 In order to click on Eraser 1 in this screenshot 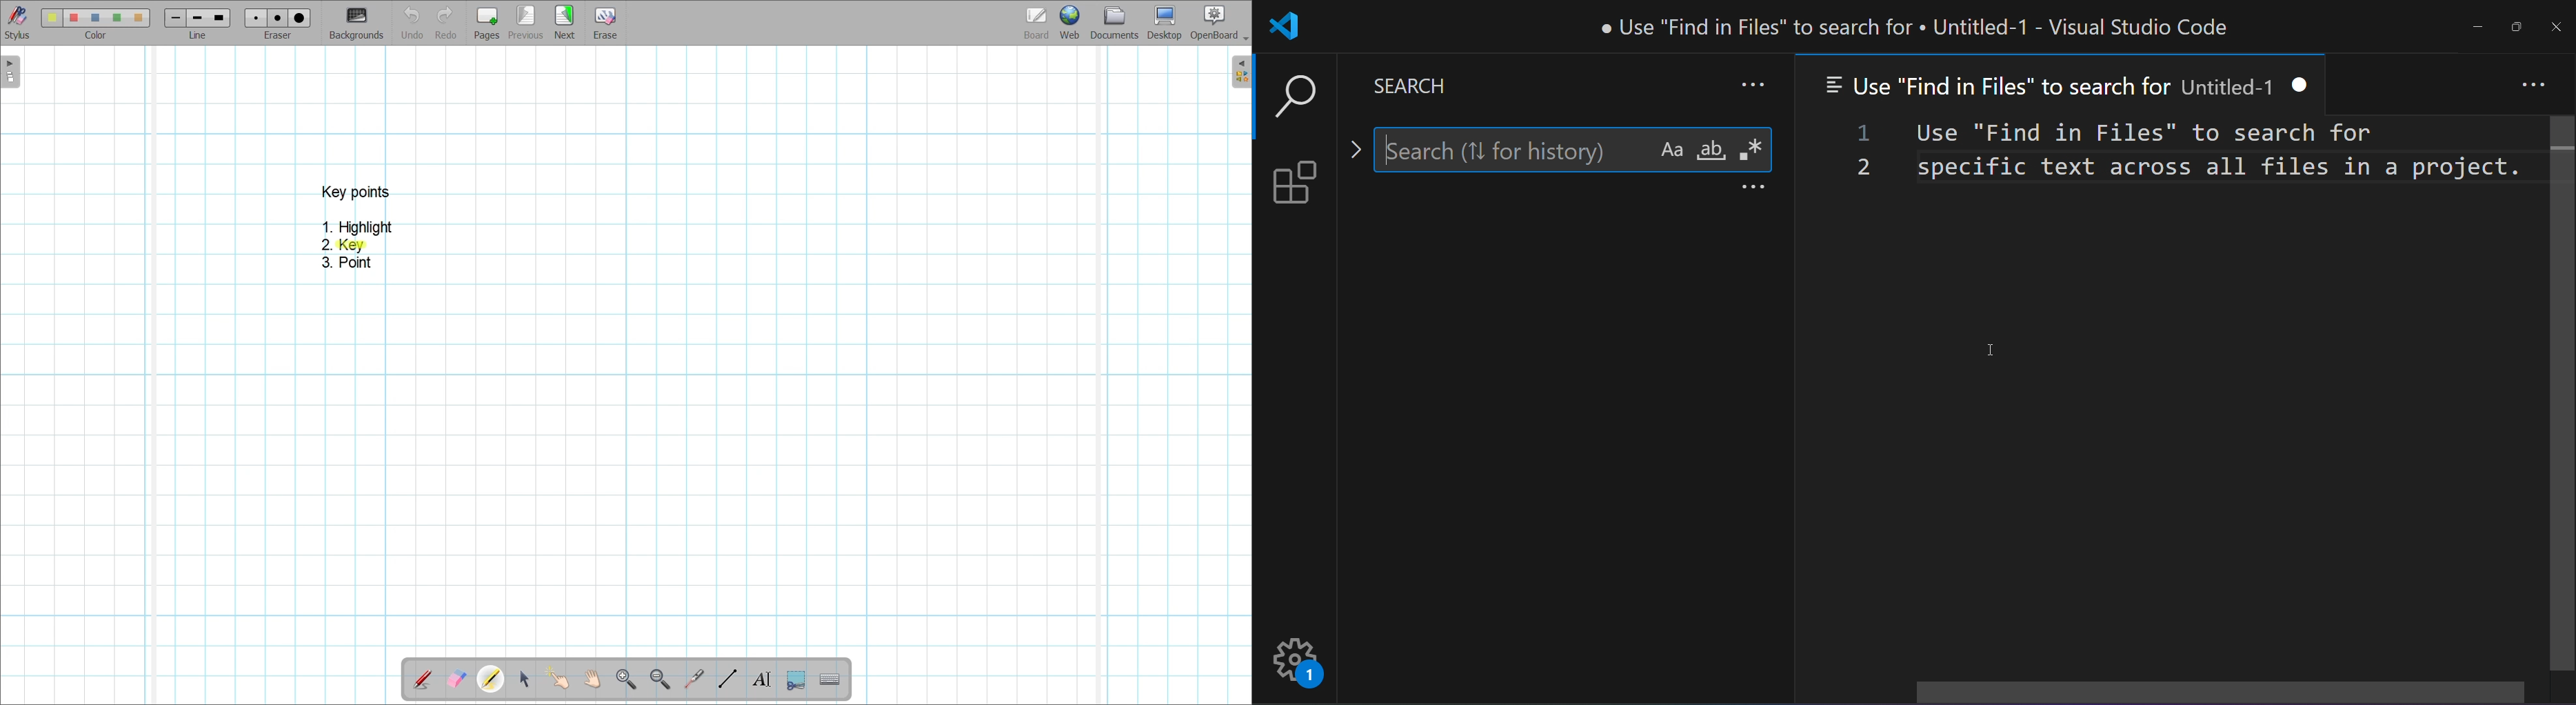, I will do `click(256, 18)`.